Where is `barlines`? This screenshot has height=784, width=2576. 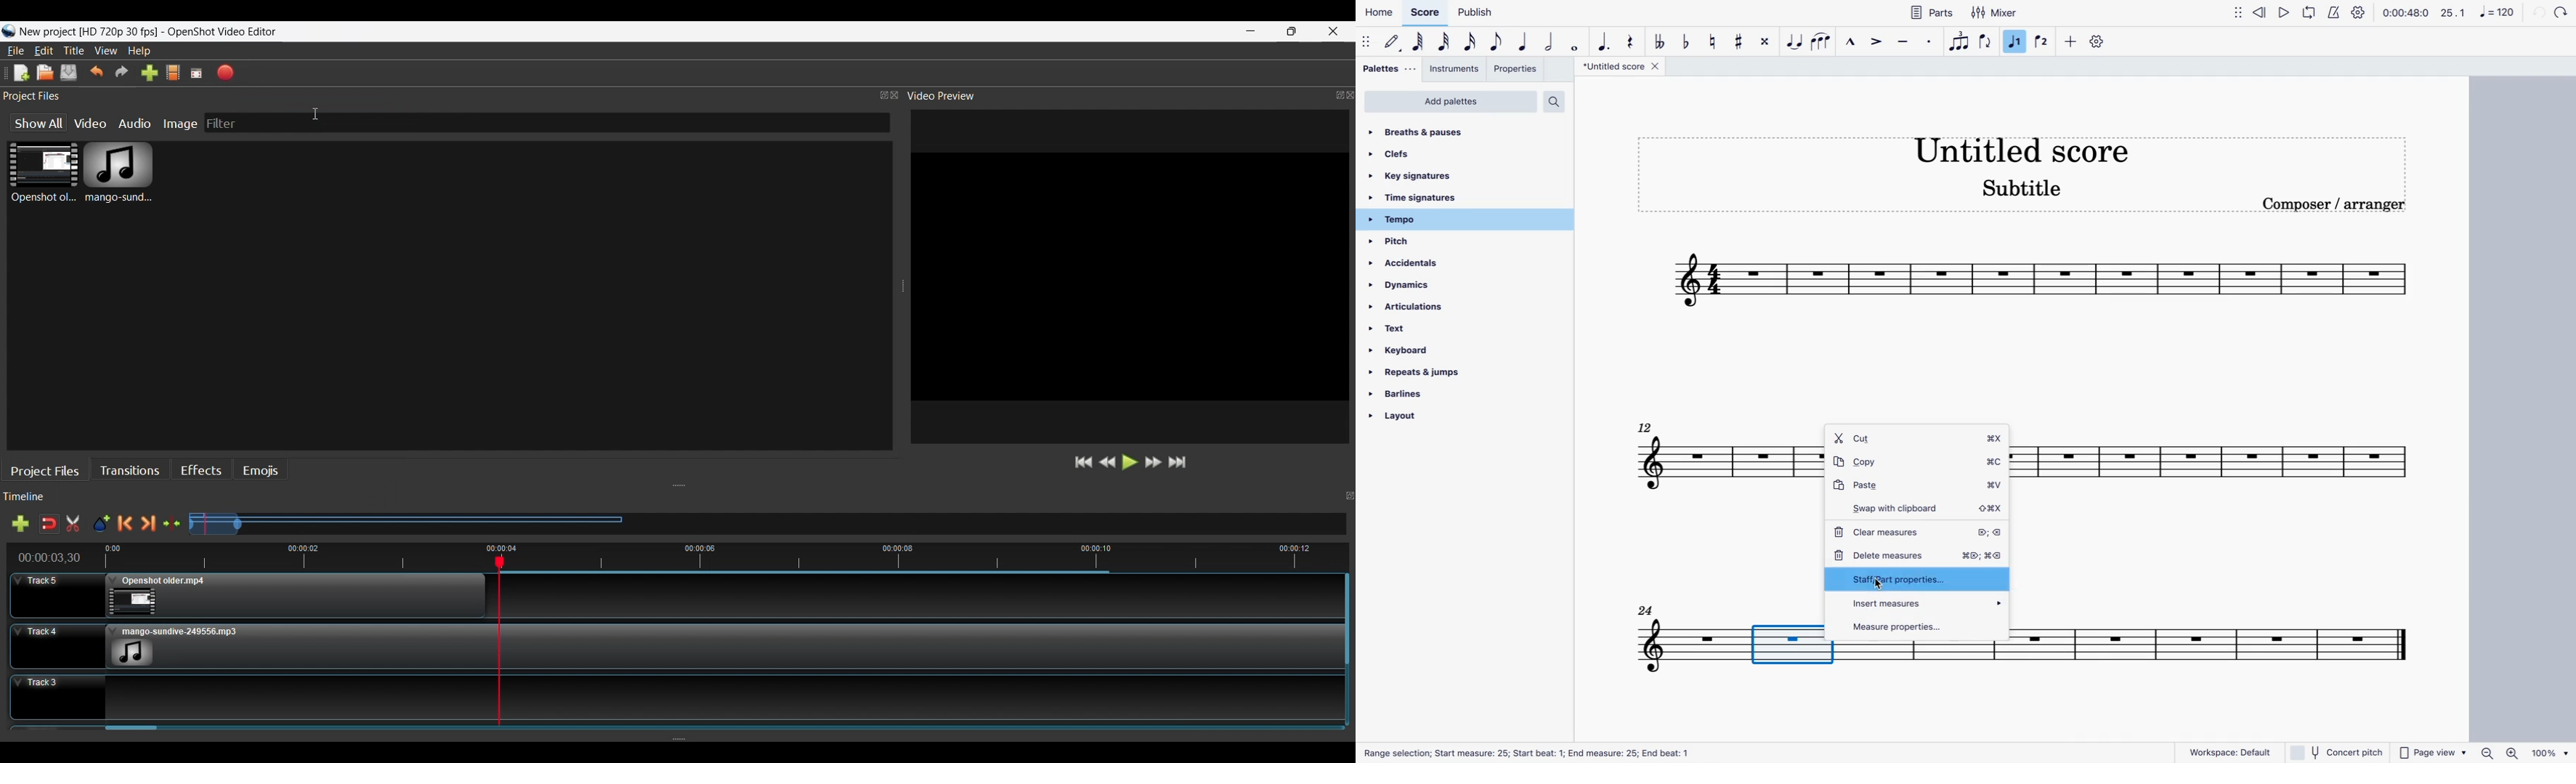 barlines is located at coordinates (1422, 395).